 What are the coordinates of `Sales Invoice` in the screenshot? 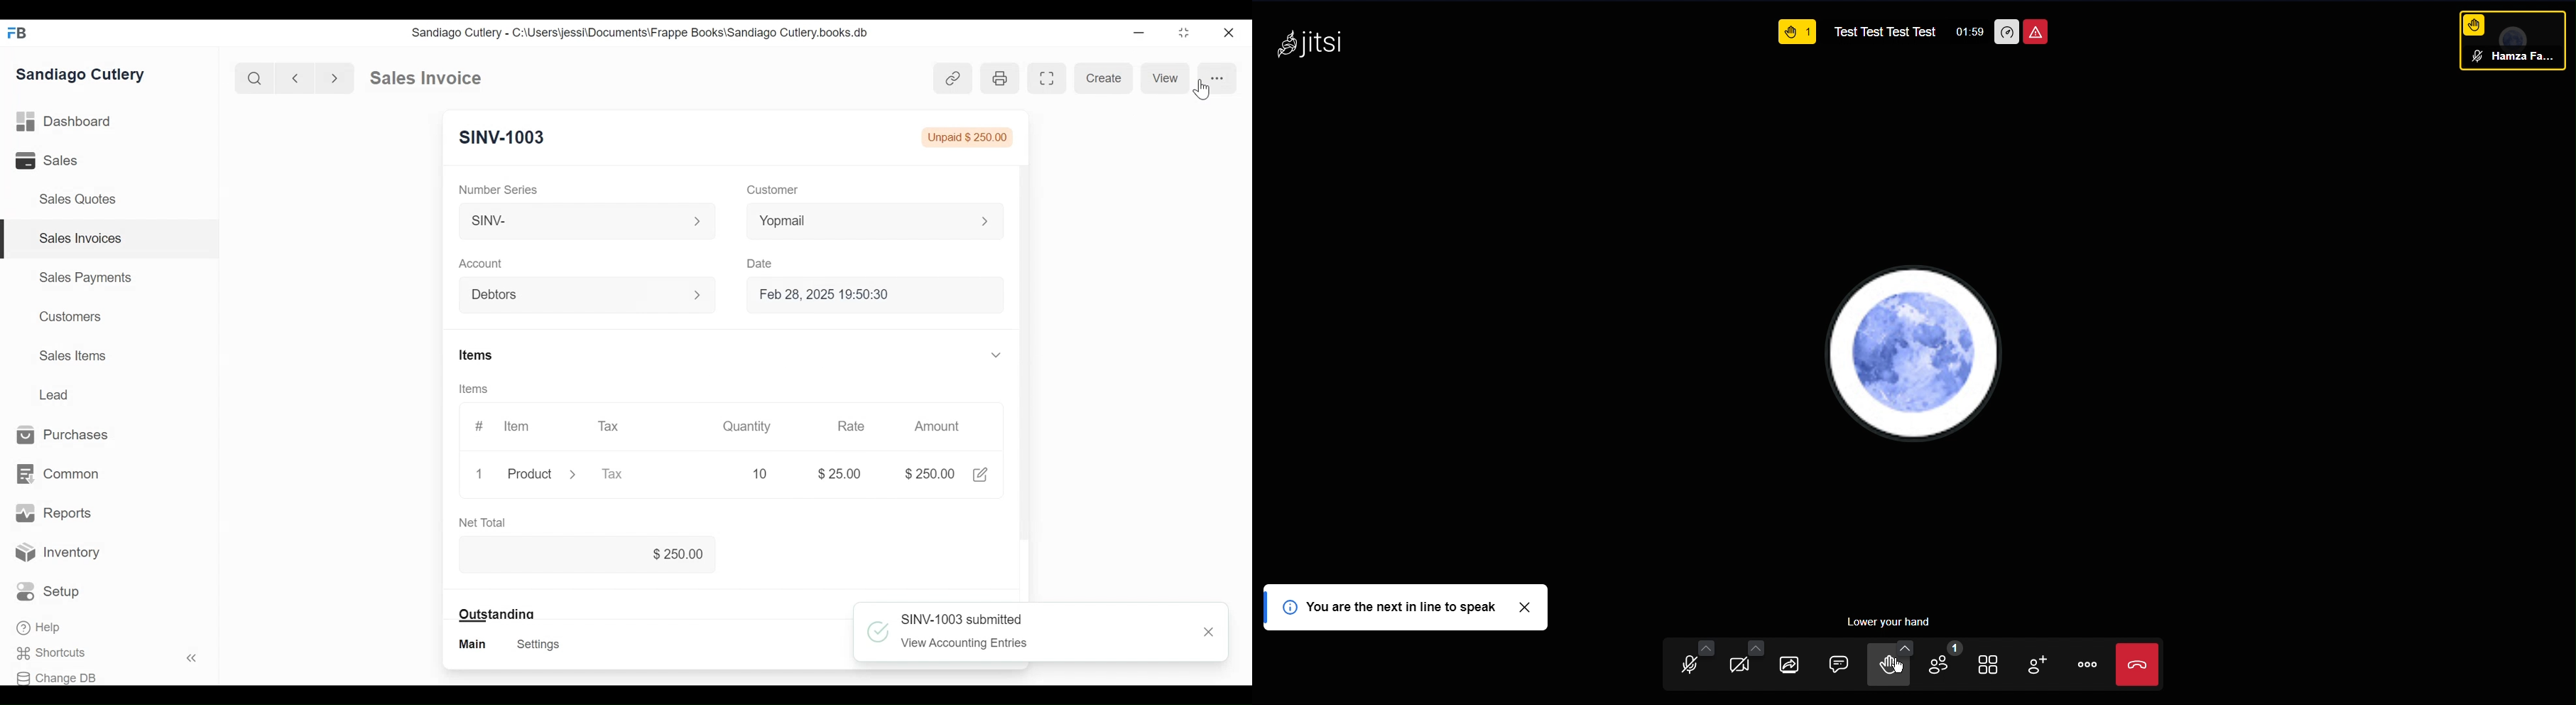 It's located at (425, 78).